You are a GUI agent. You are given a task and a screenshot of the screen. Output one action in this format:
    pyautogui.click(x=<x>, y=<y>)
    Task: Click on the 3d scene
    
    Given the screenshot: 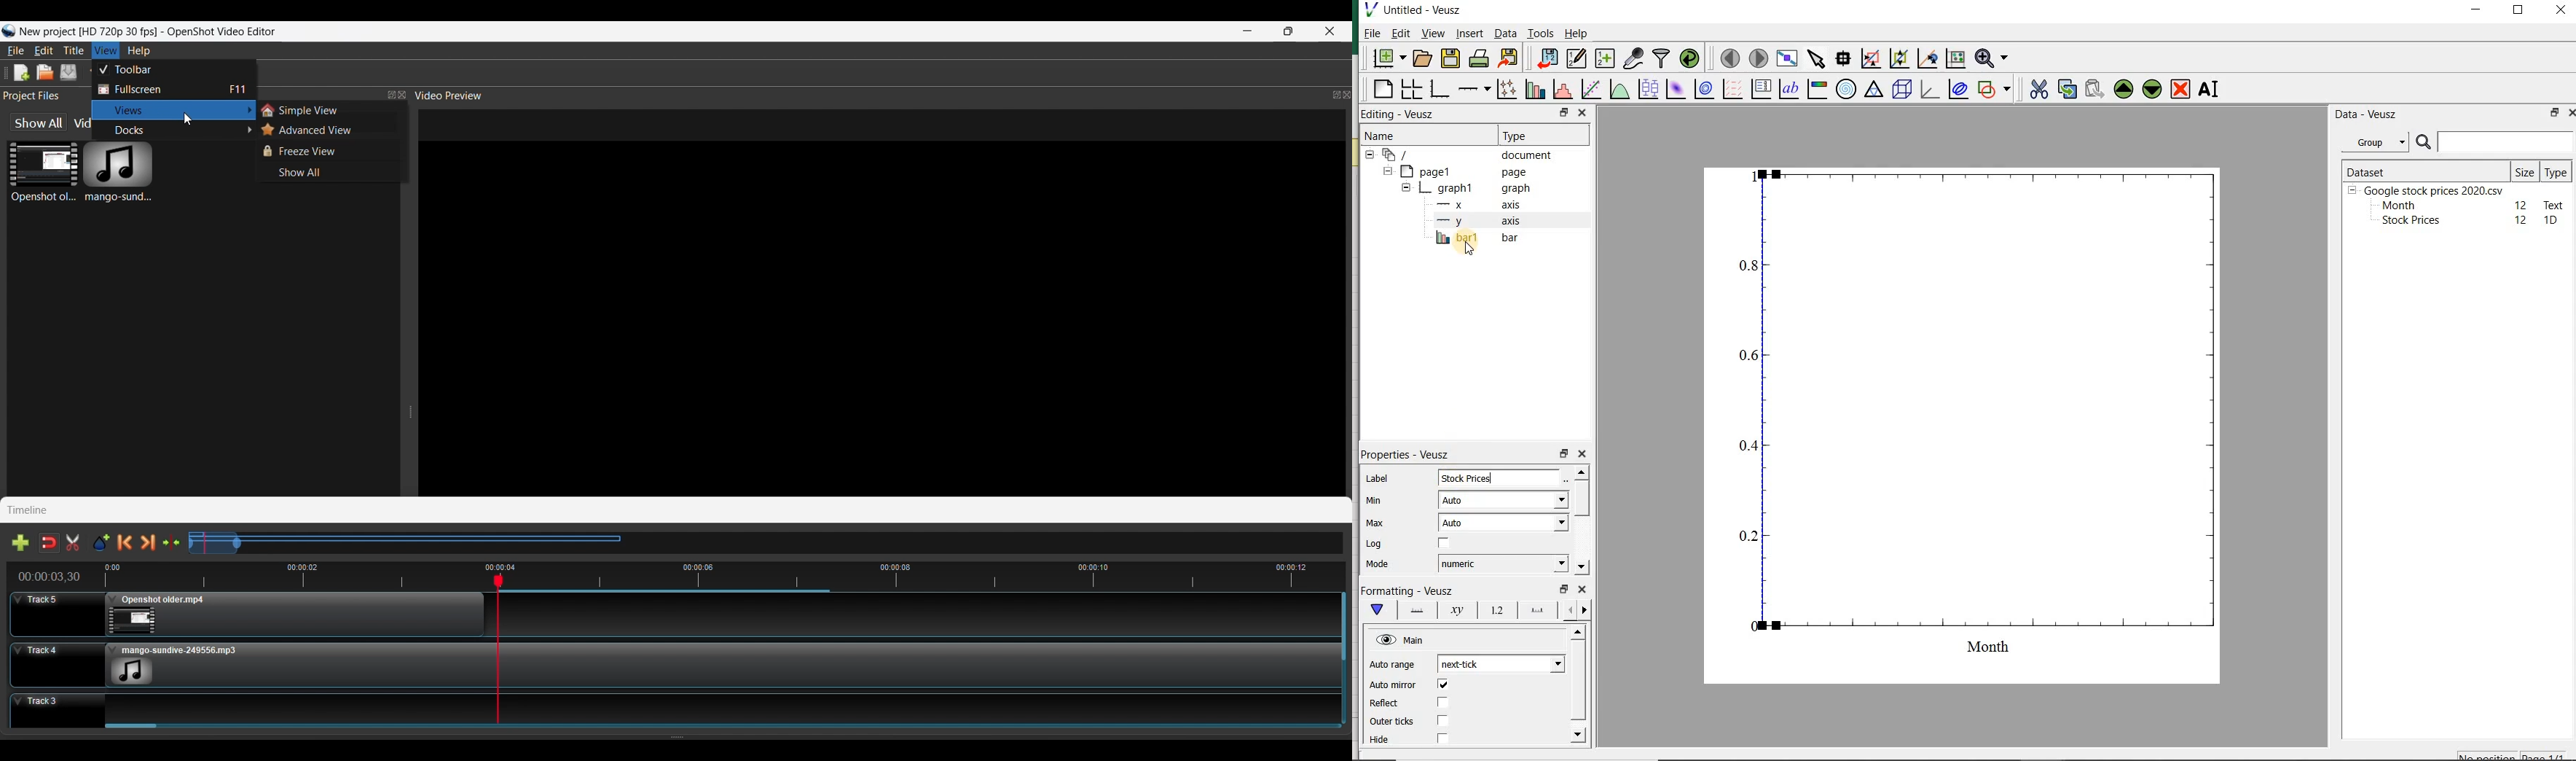 What is the action you would take?
    pyautogui.click(x=1902, y=90)
    